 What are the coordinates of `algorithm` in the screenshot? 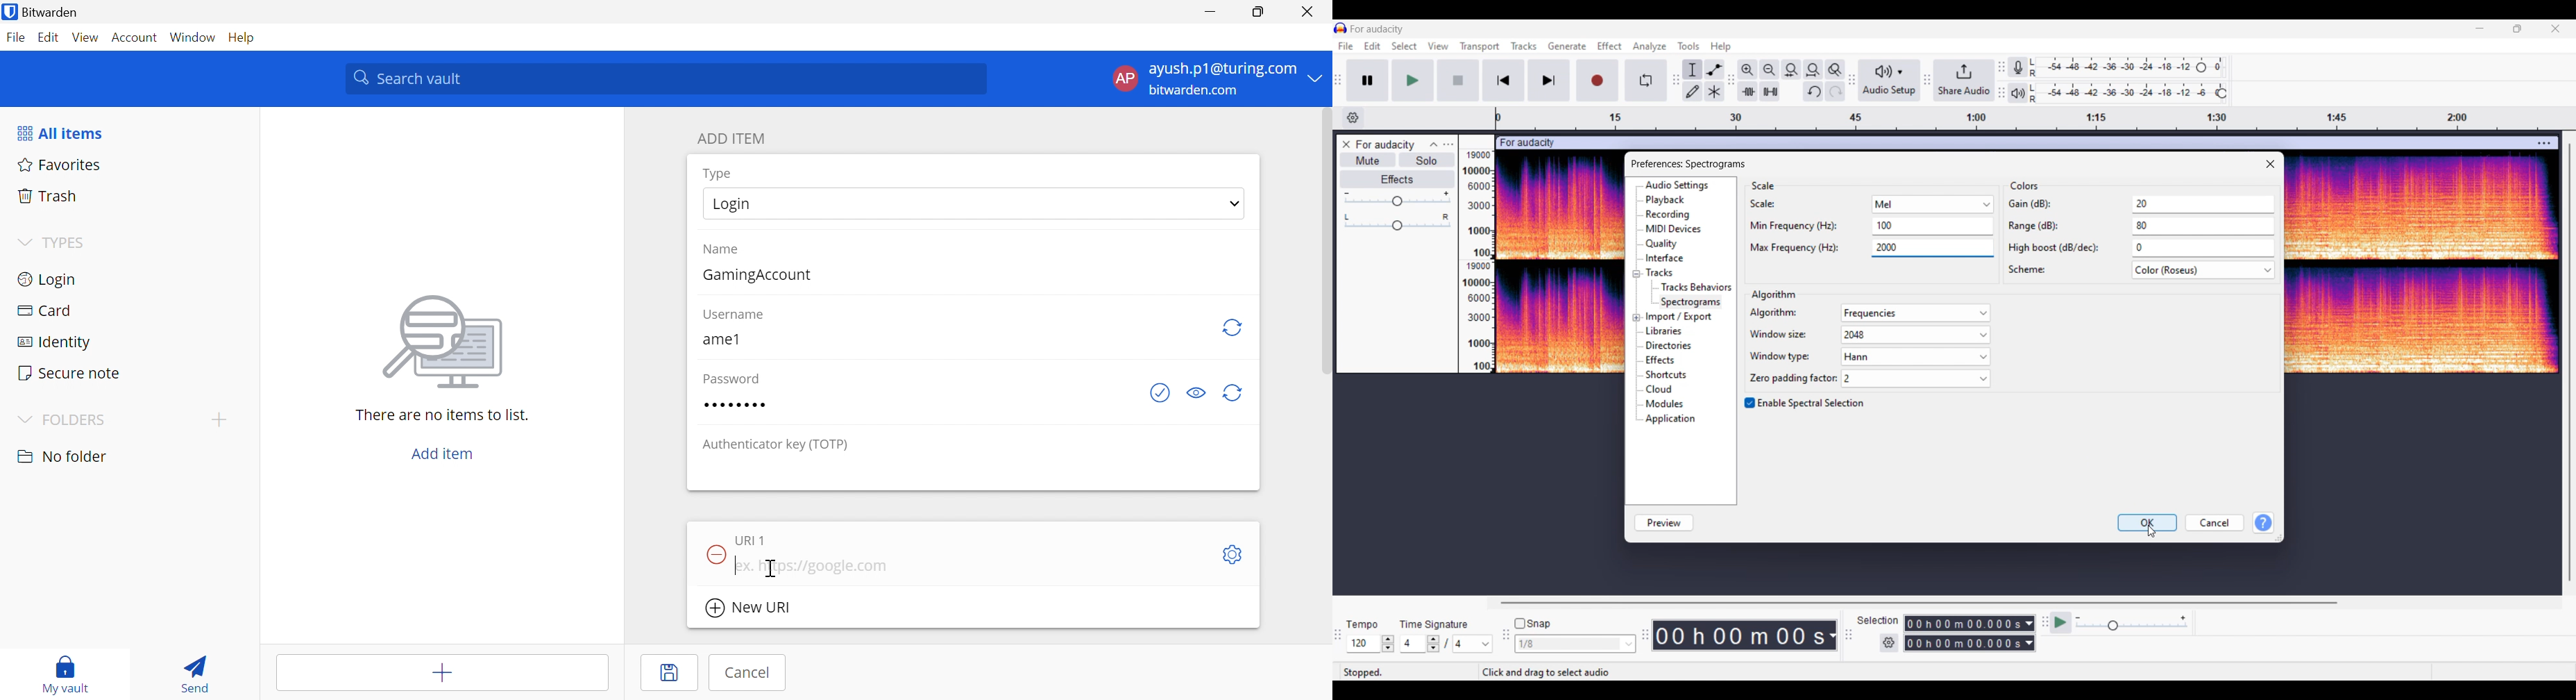 It's located at (1869, 314).